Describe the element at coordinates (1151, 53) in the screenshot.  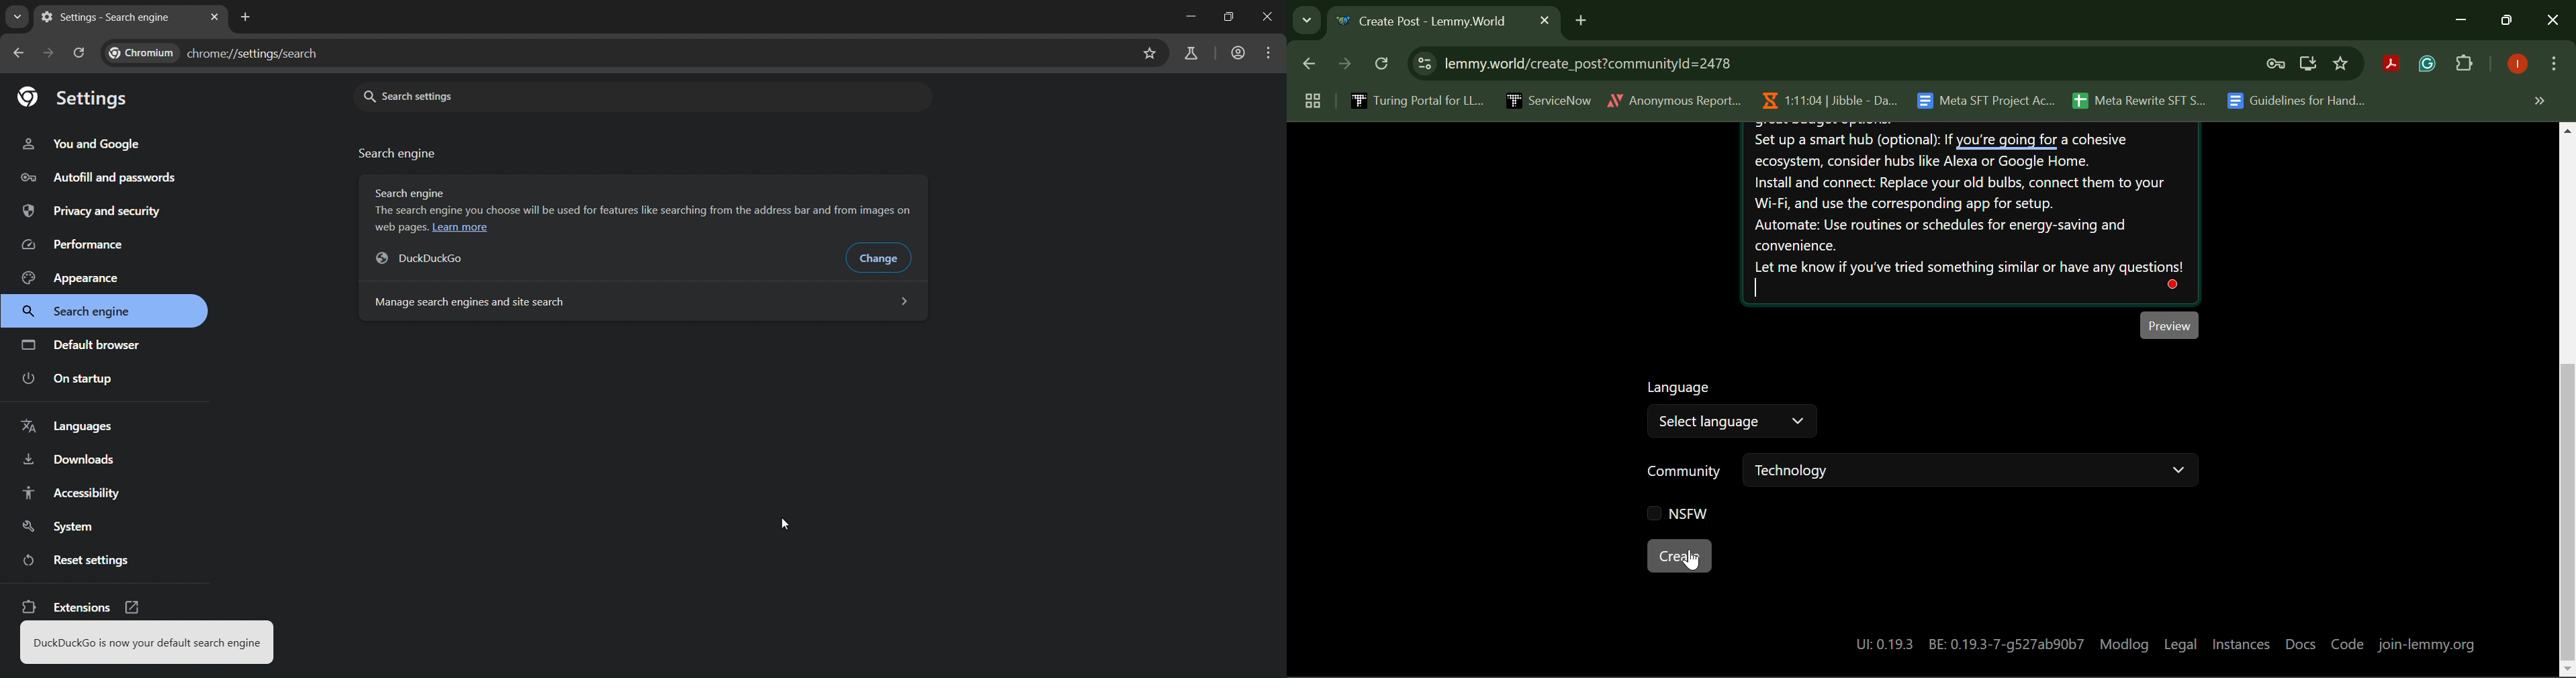
I see `bookmark page` at that location.